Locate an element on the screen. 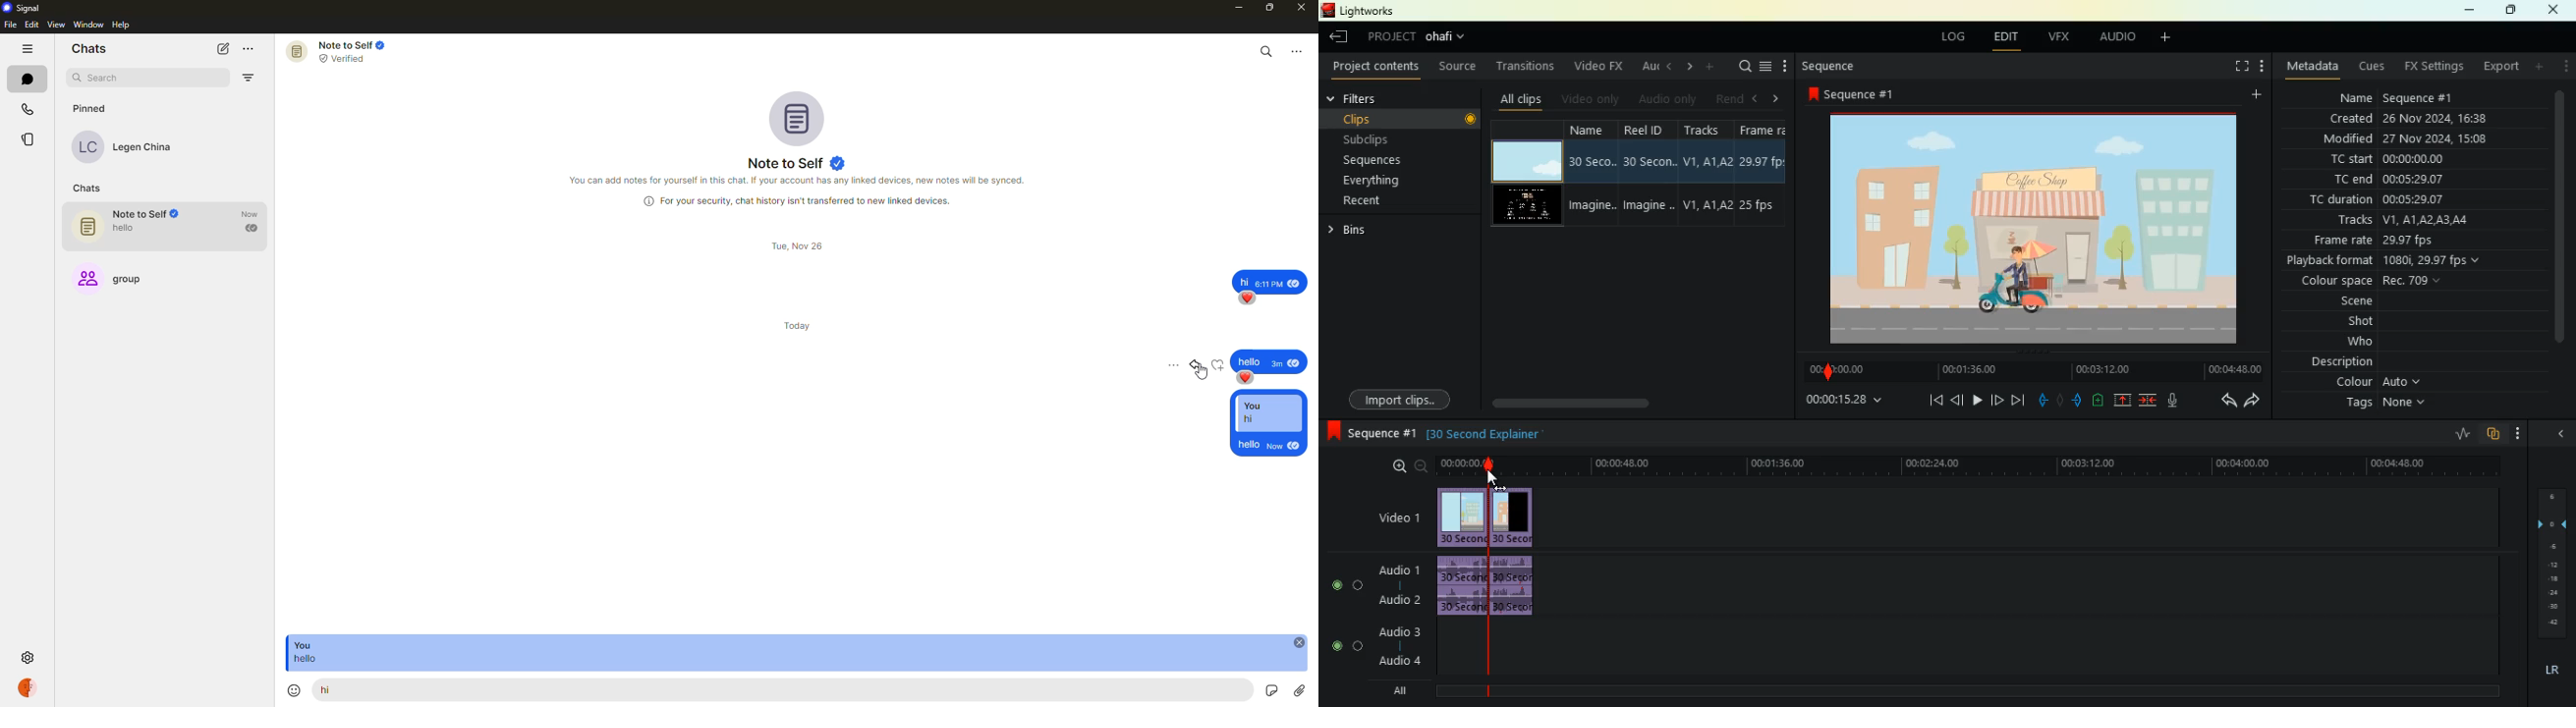 This screenshot has height=728, width=2576. 30 Second Explainer is located at coordinates (1899, 438).